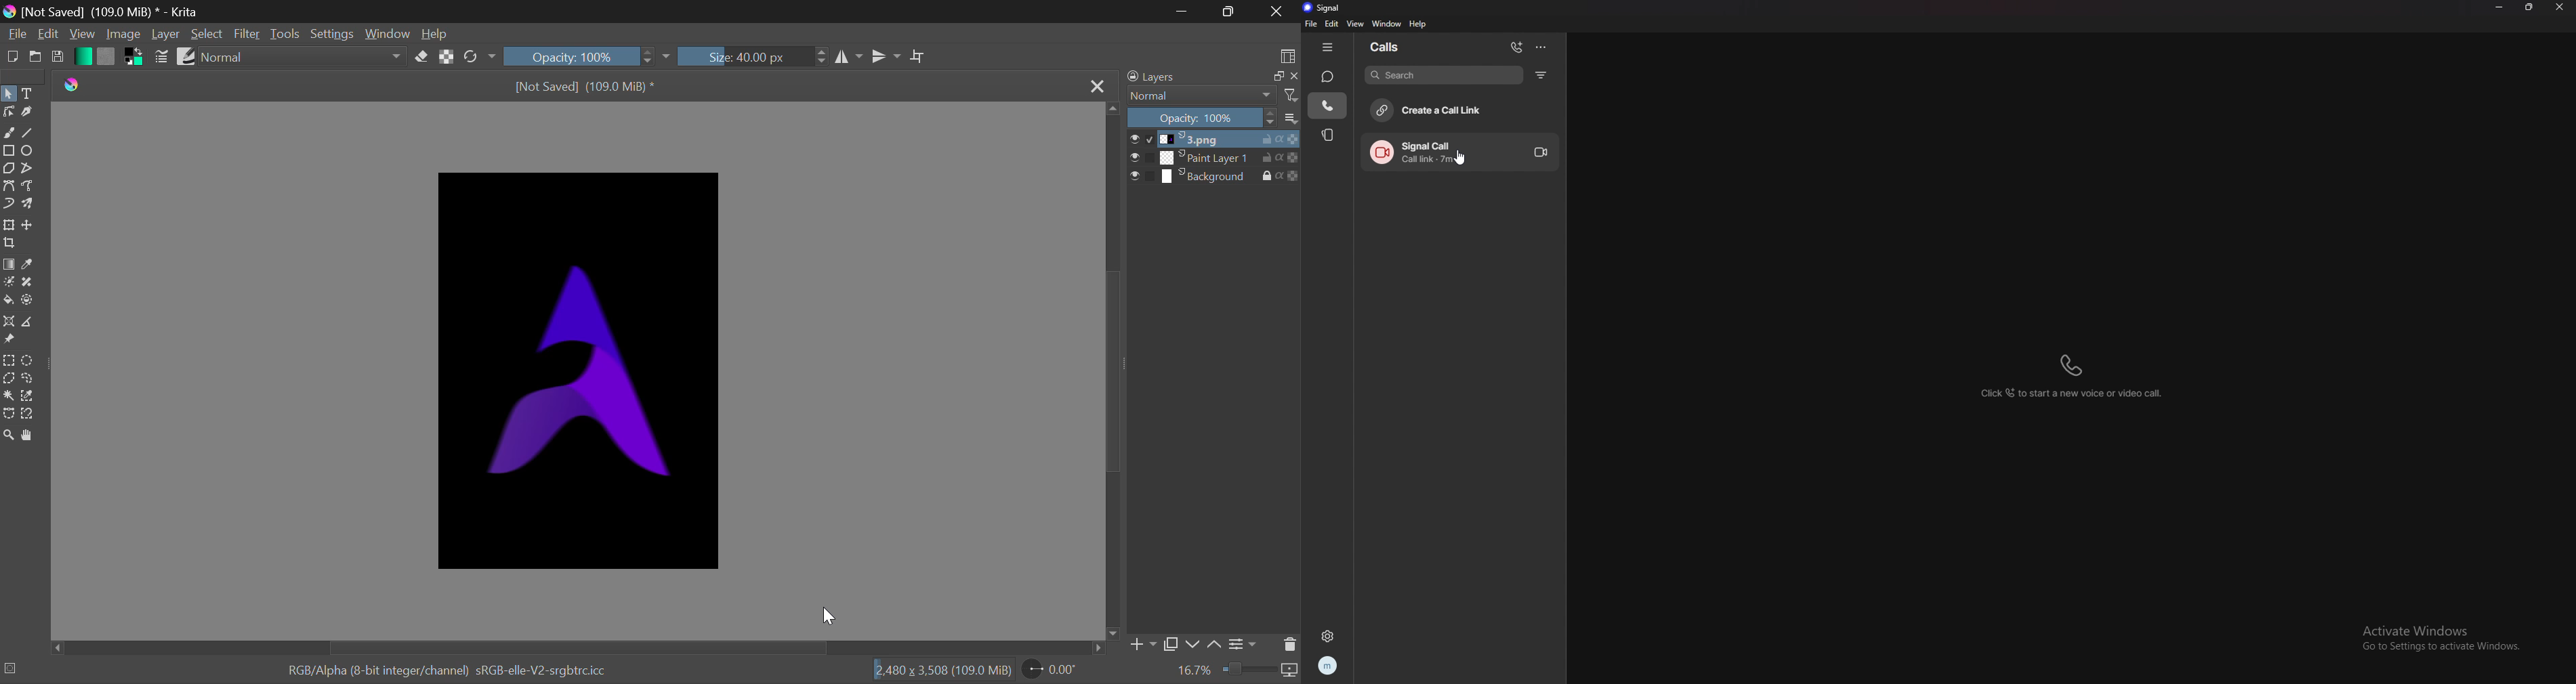  What do you see at coordinates (649, 57) in the screenshot?
I see `increase or decrease opacity` at bounding box center [649, 57].